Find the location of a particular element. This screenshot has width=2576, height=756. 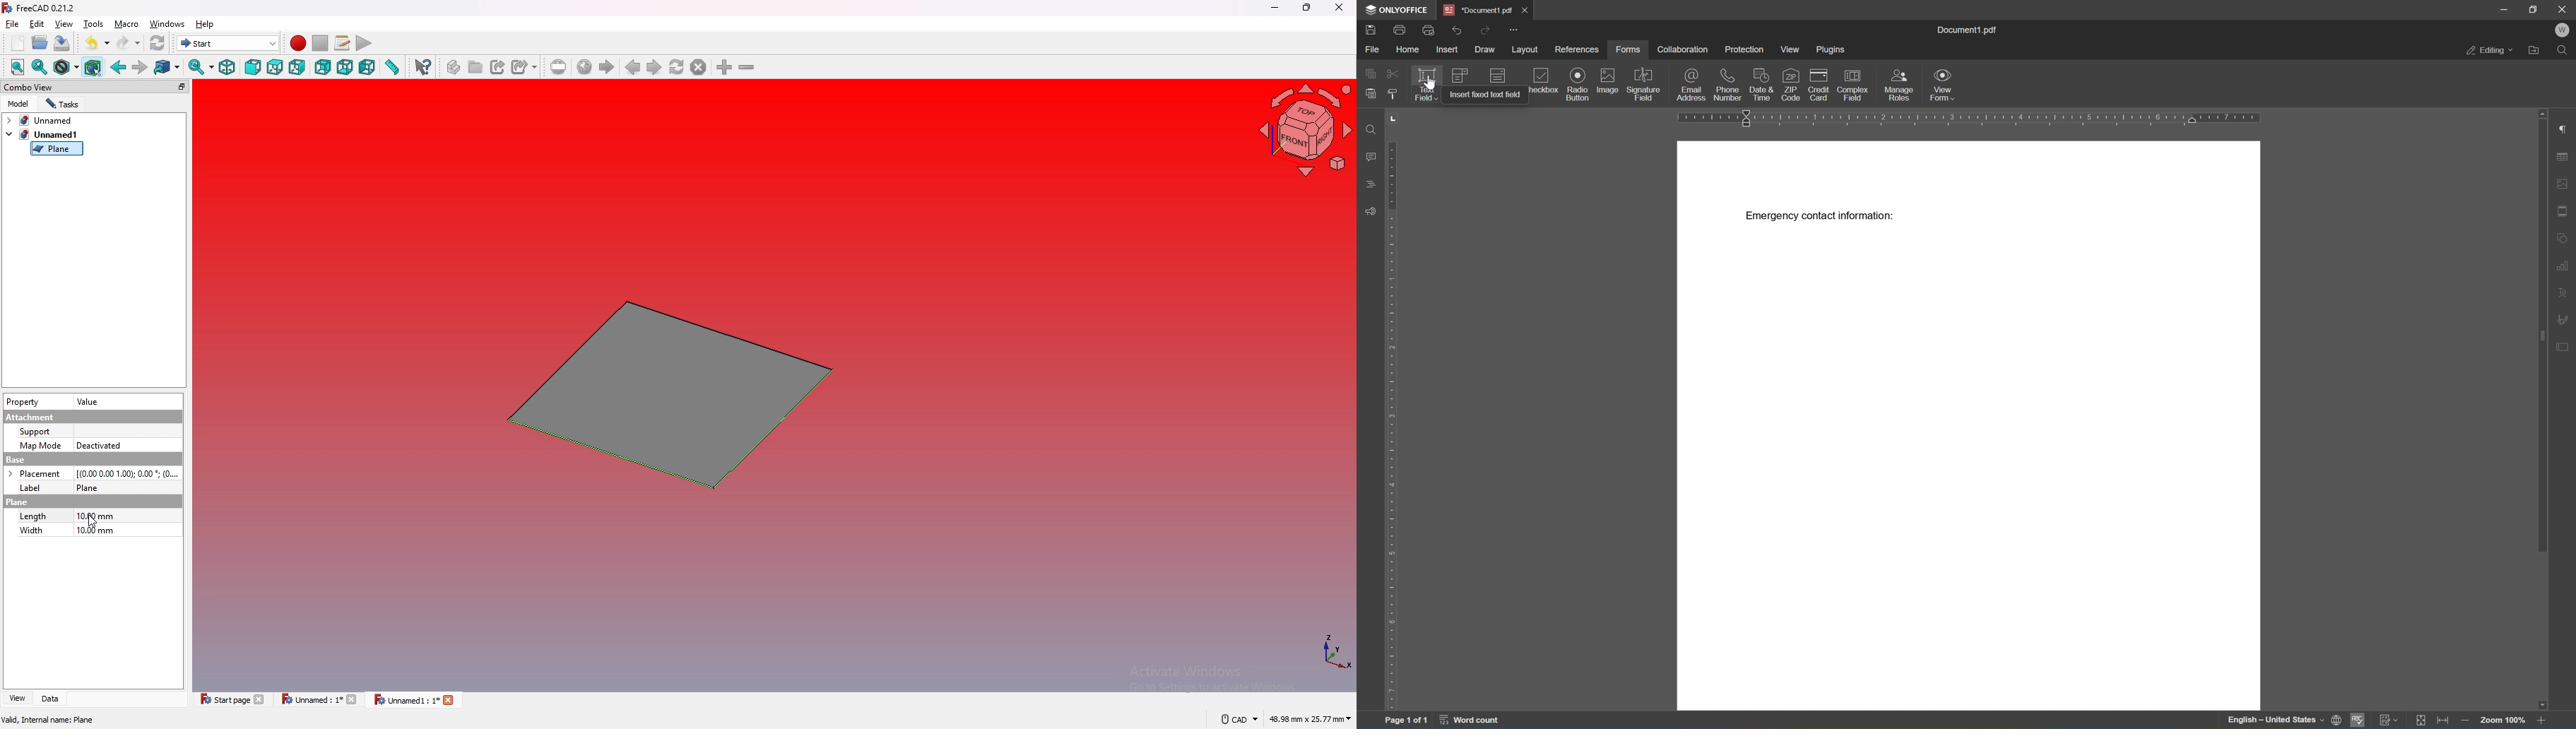

table settings is located at coordinates (2565, 156).